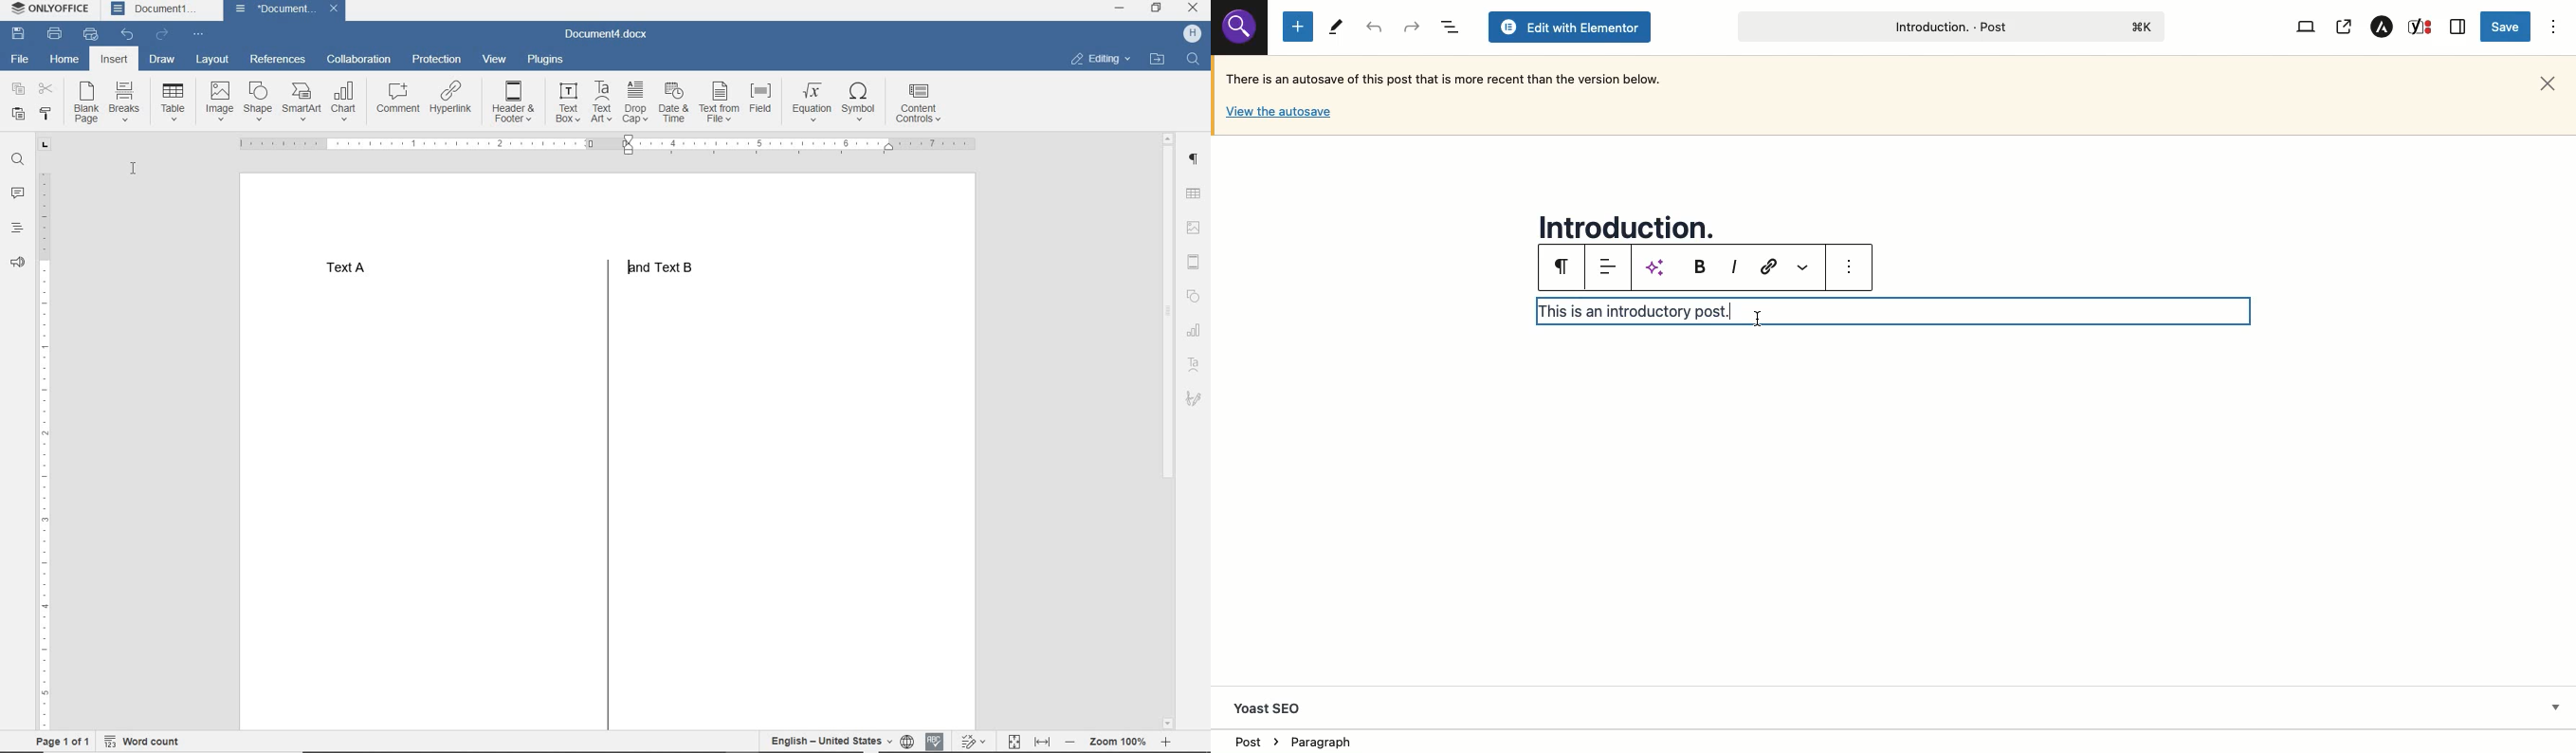  Describe the element at coordinates (1698, 265) in the screenshot. I see `Bold` at that location.